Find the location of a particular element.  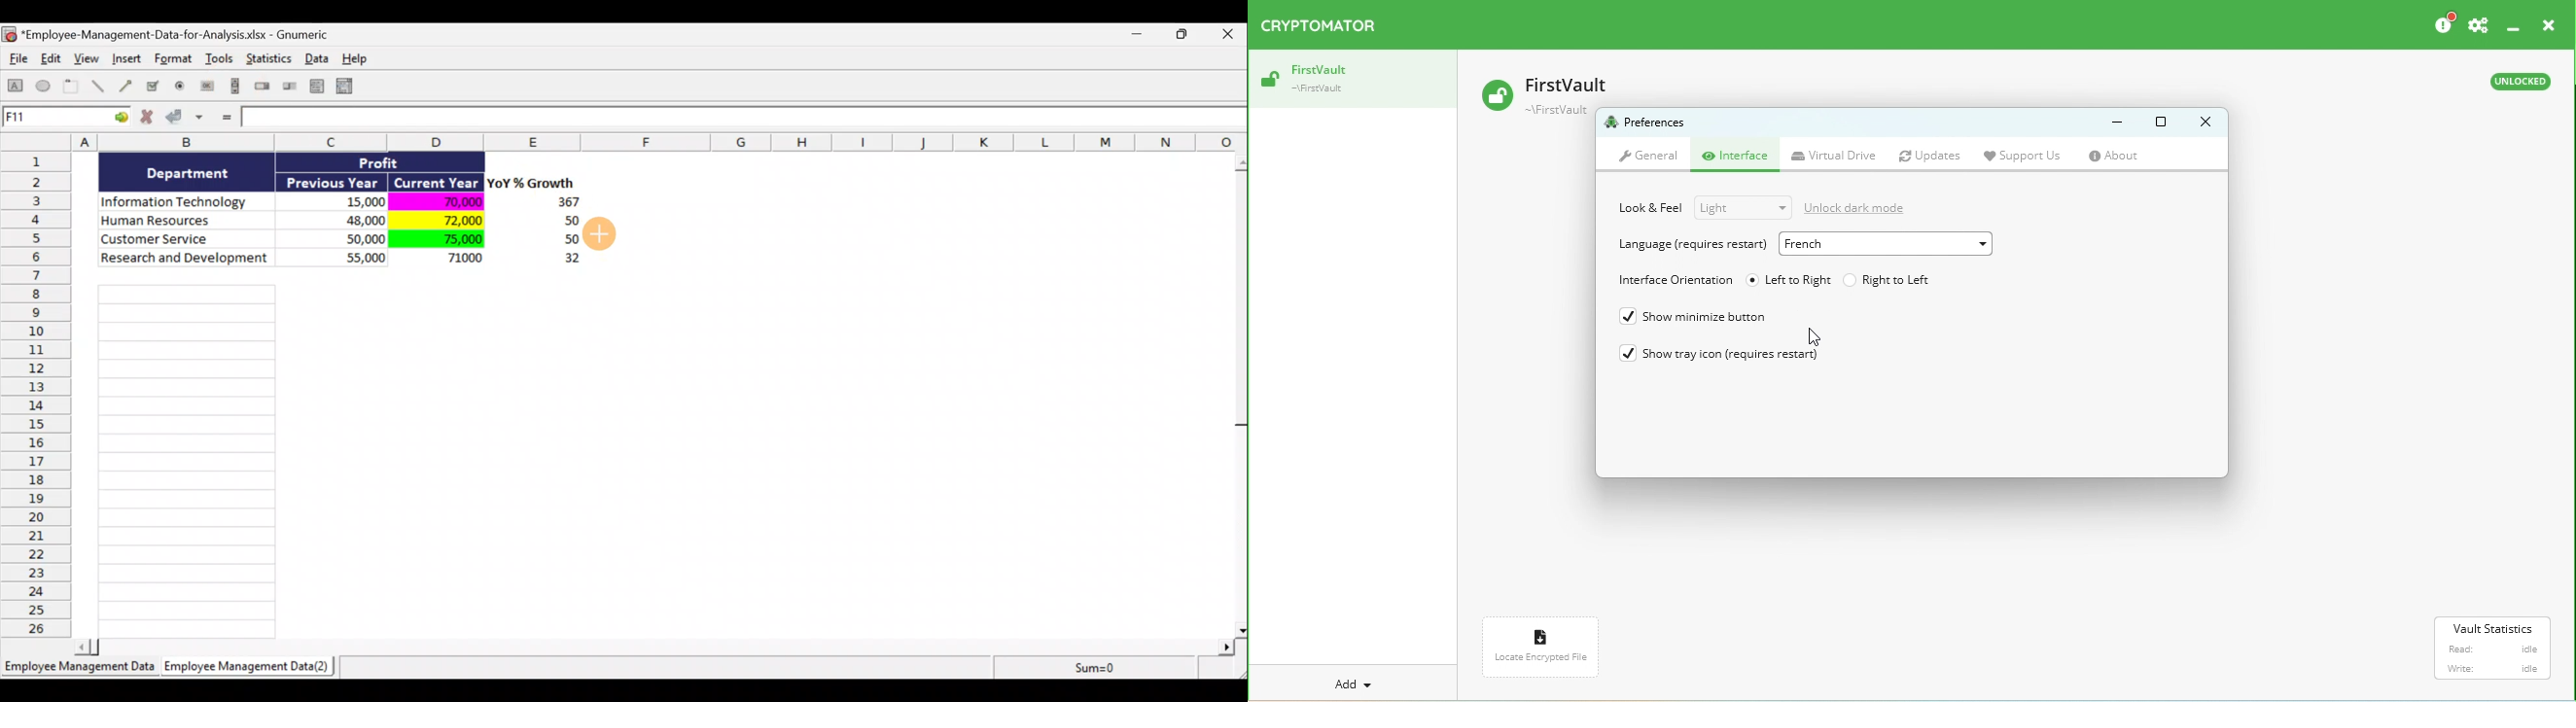

Statistics is located at coordinates (270, 62).